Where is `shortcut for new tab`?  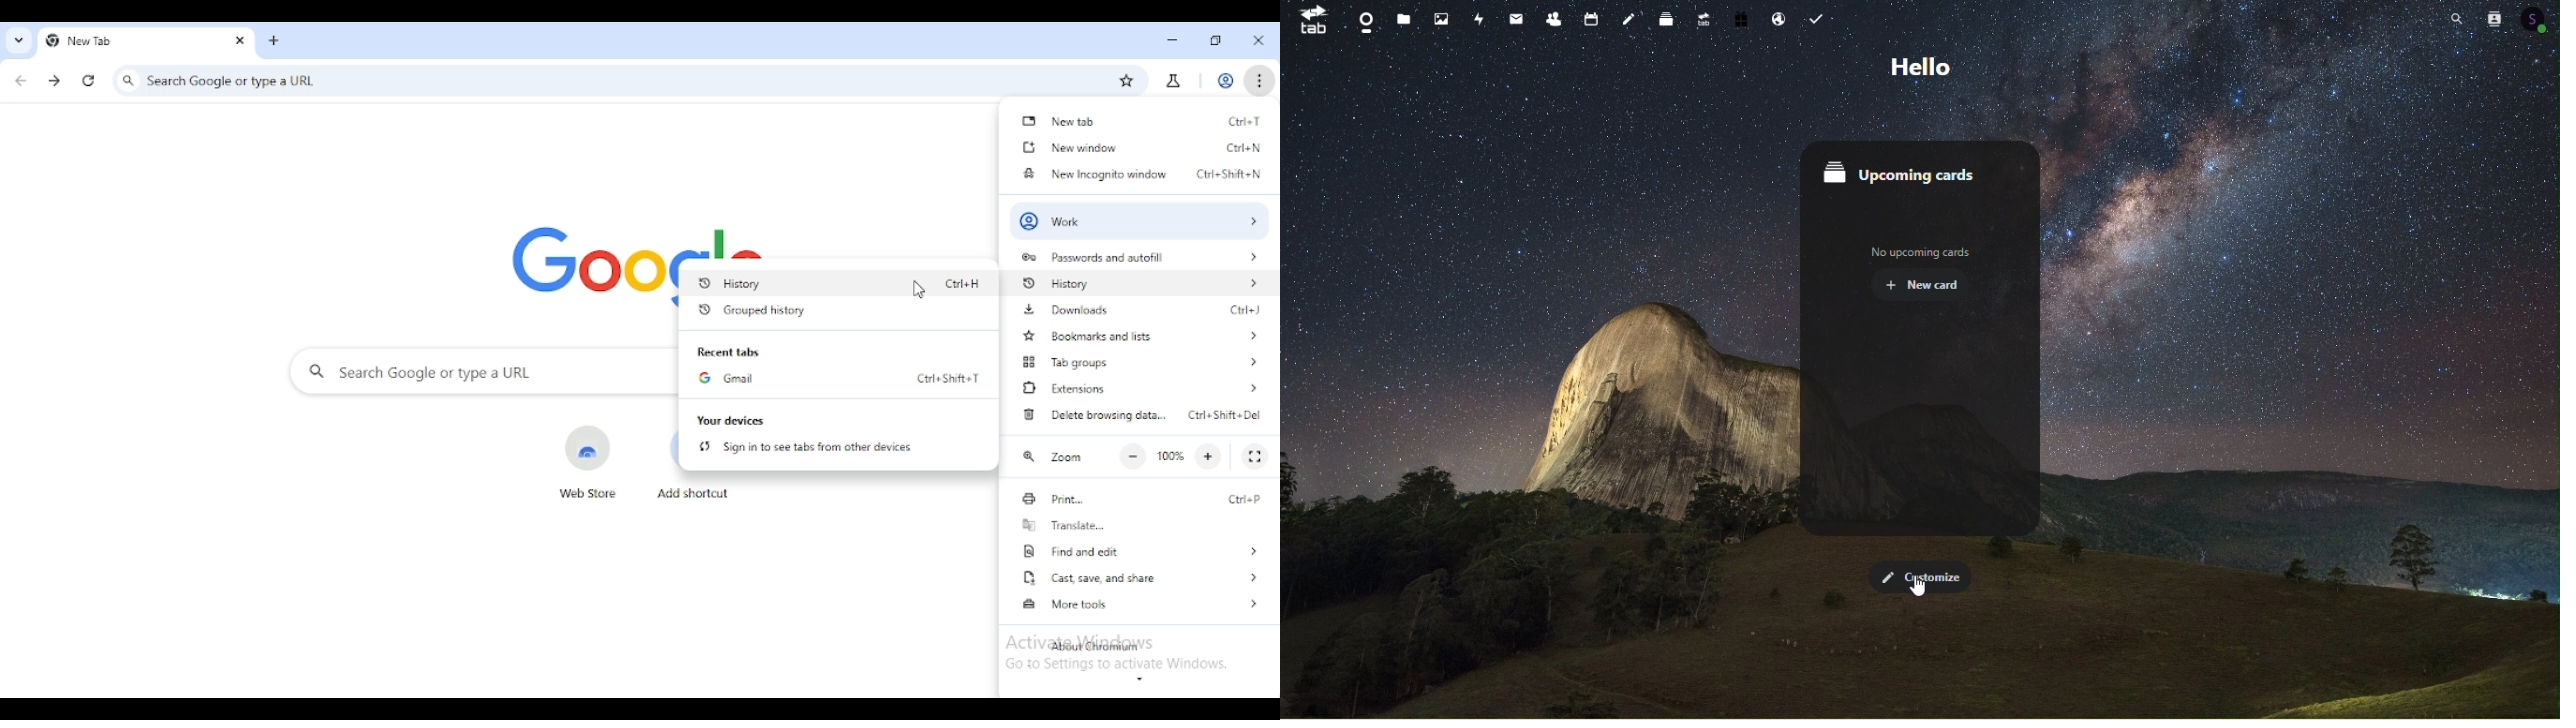 shortcut for new tab is located at coordinates (1246, 120).